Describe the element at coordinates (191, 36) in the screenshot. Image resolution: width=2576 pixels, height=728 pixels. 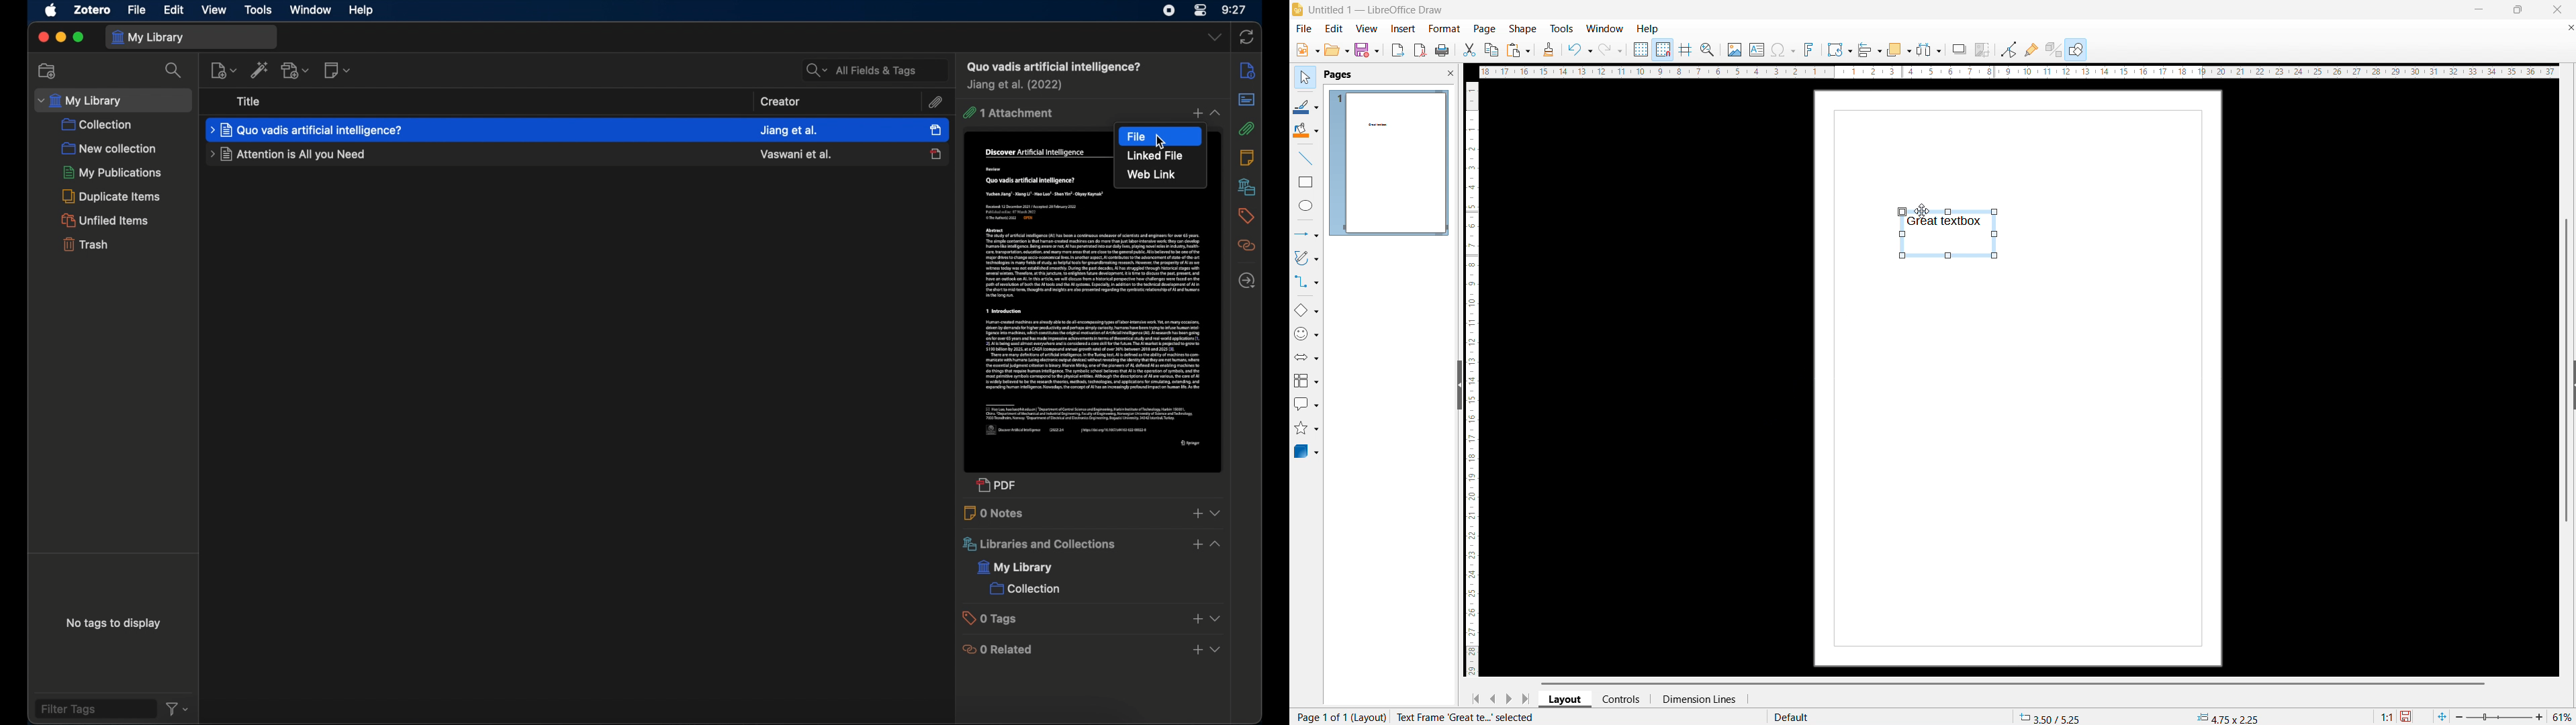
I see `my library` at that location.